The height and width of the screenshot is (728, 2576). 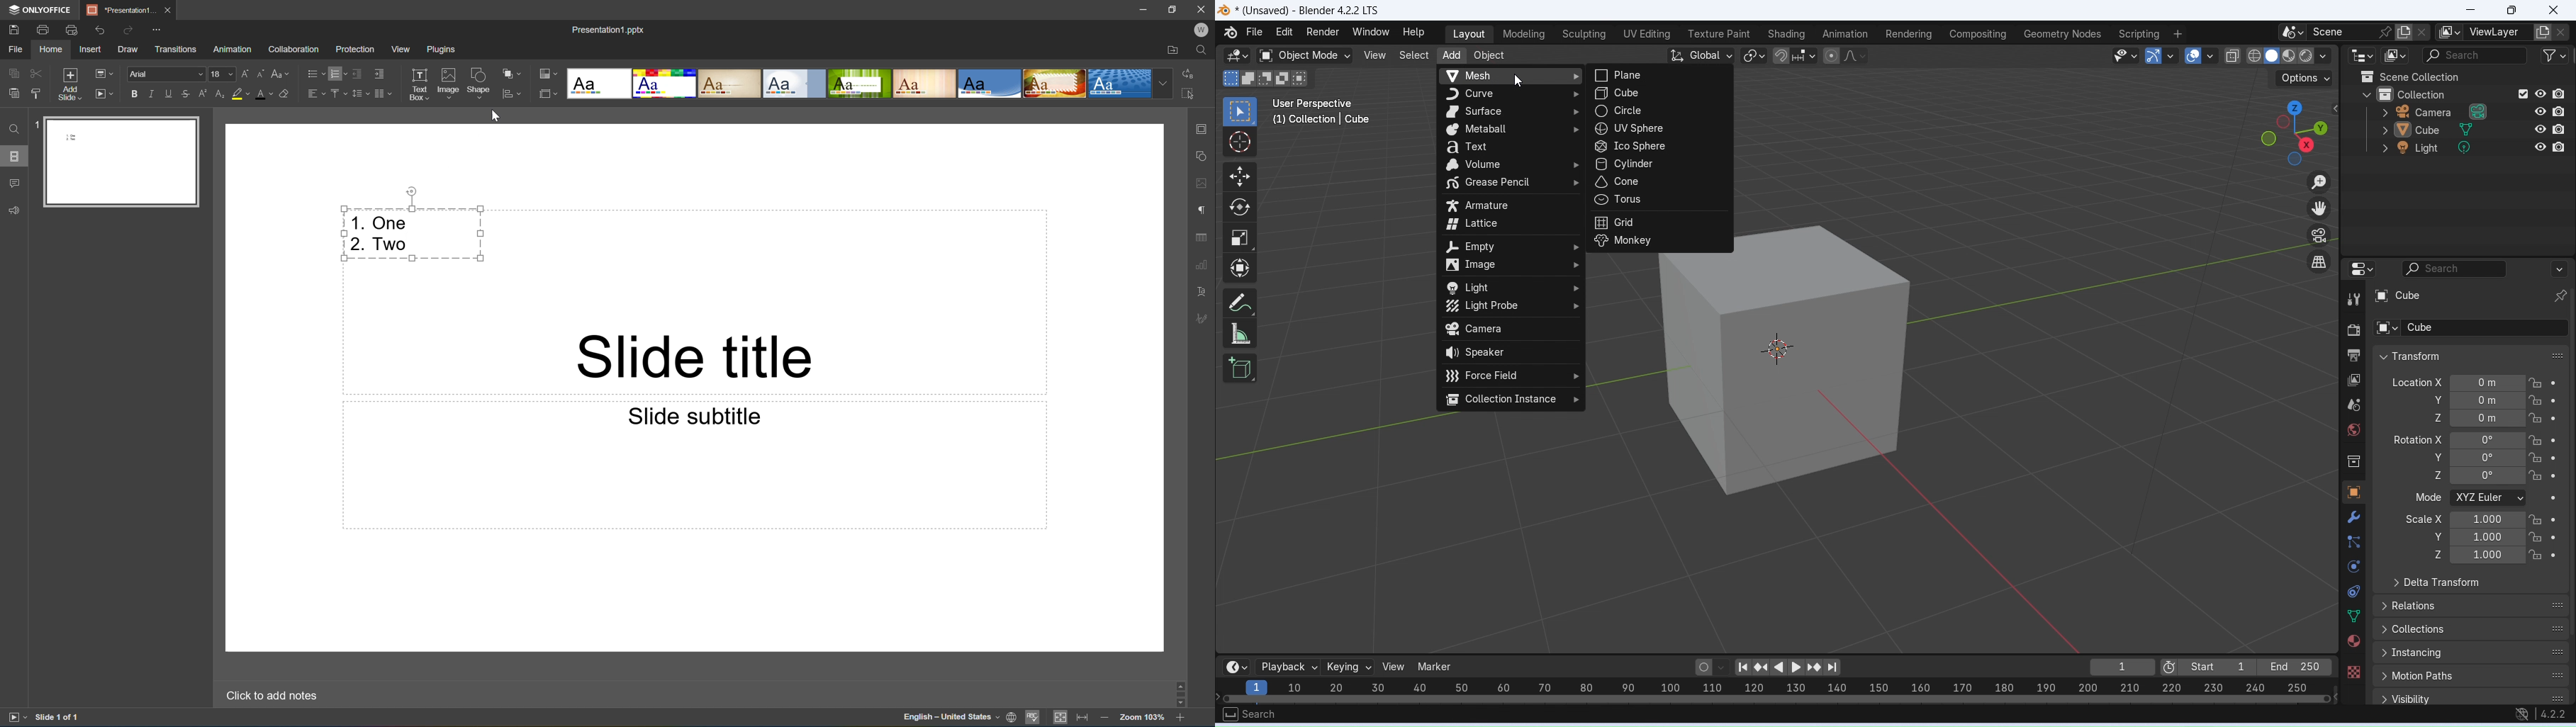 I want to click on search, so click(x=1252, y=714).